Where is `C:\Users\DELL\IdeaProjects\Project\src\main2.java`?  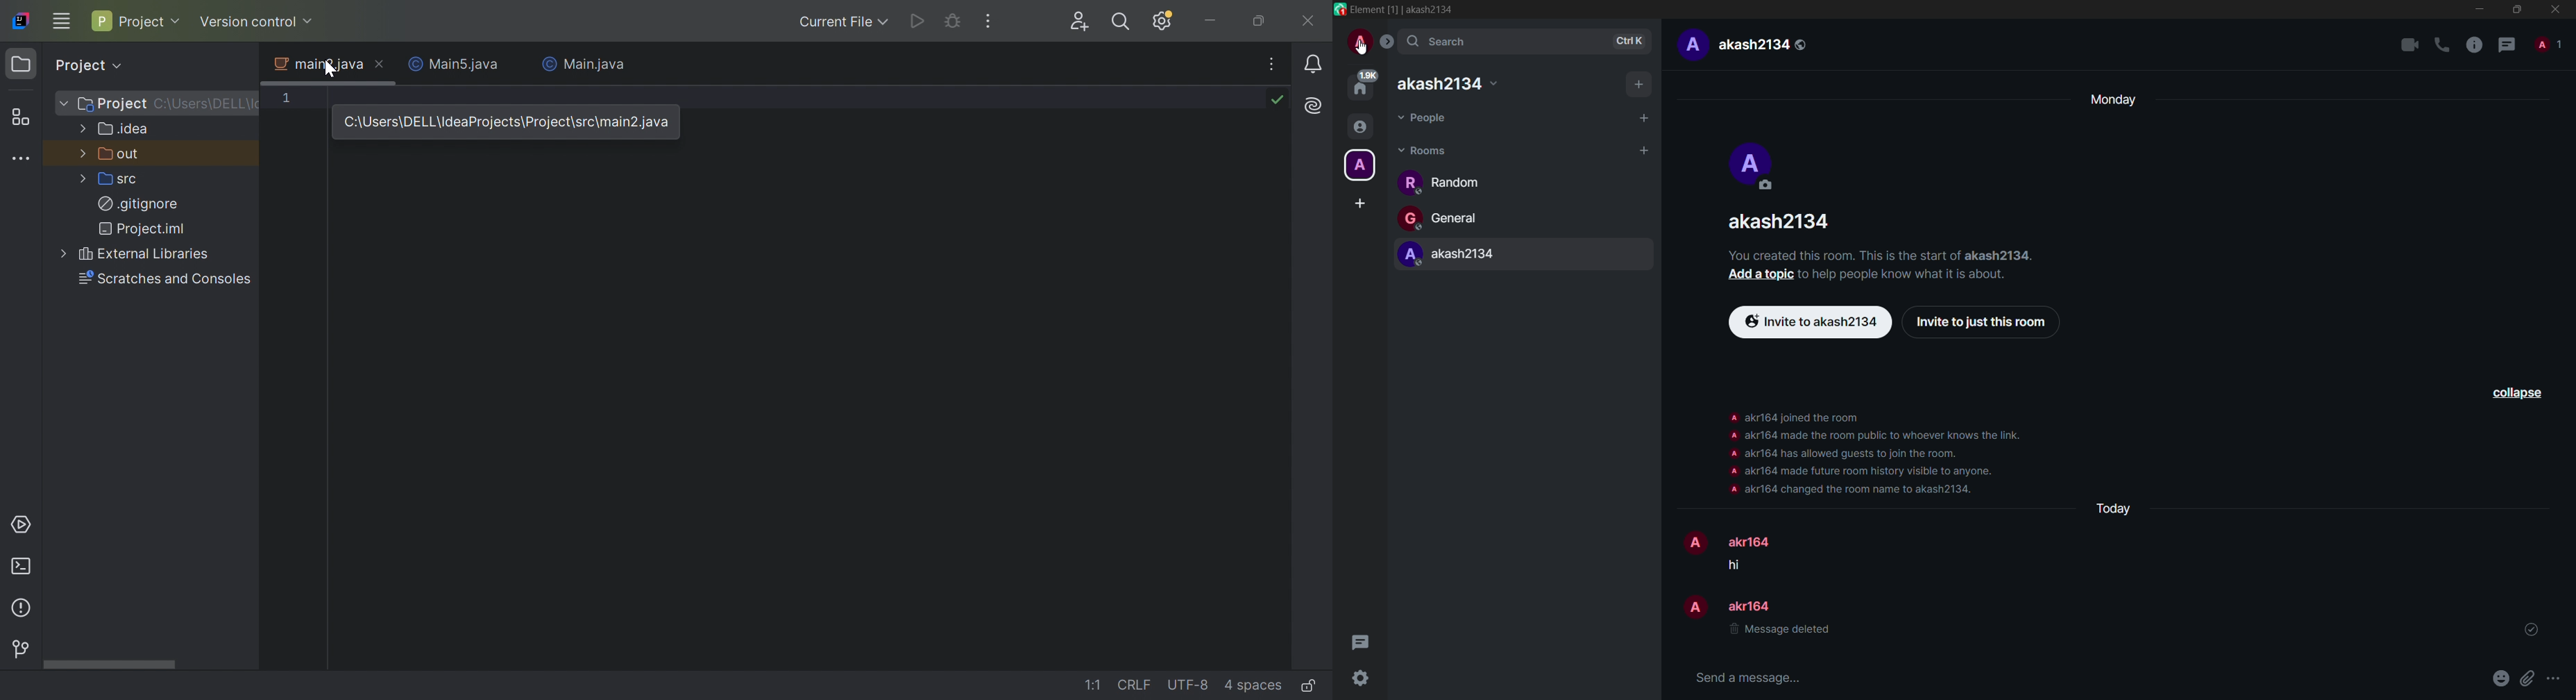
C:\Users\DELL\IdeaProjects\Project\src\main2.java is located at coordinates (504, 122).